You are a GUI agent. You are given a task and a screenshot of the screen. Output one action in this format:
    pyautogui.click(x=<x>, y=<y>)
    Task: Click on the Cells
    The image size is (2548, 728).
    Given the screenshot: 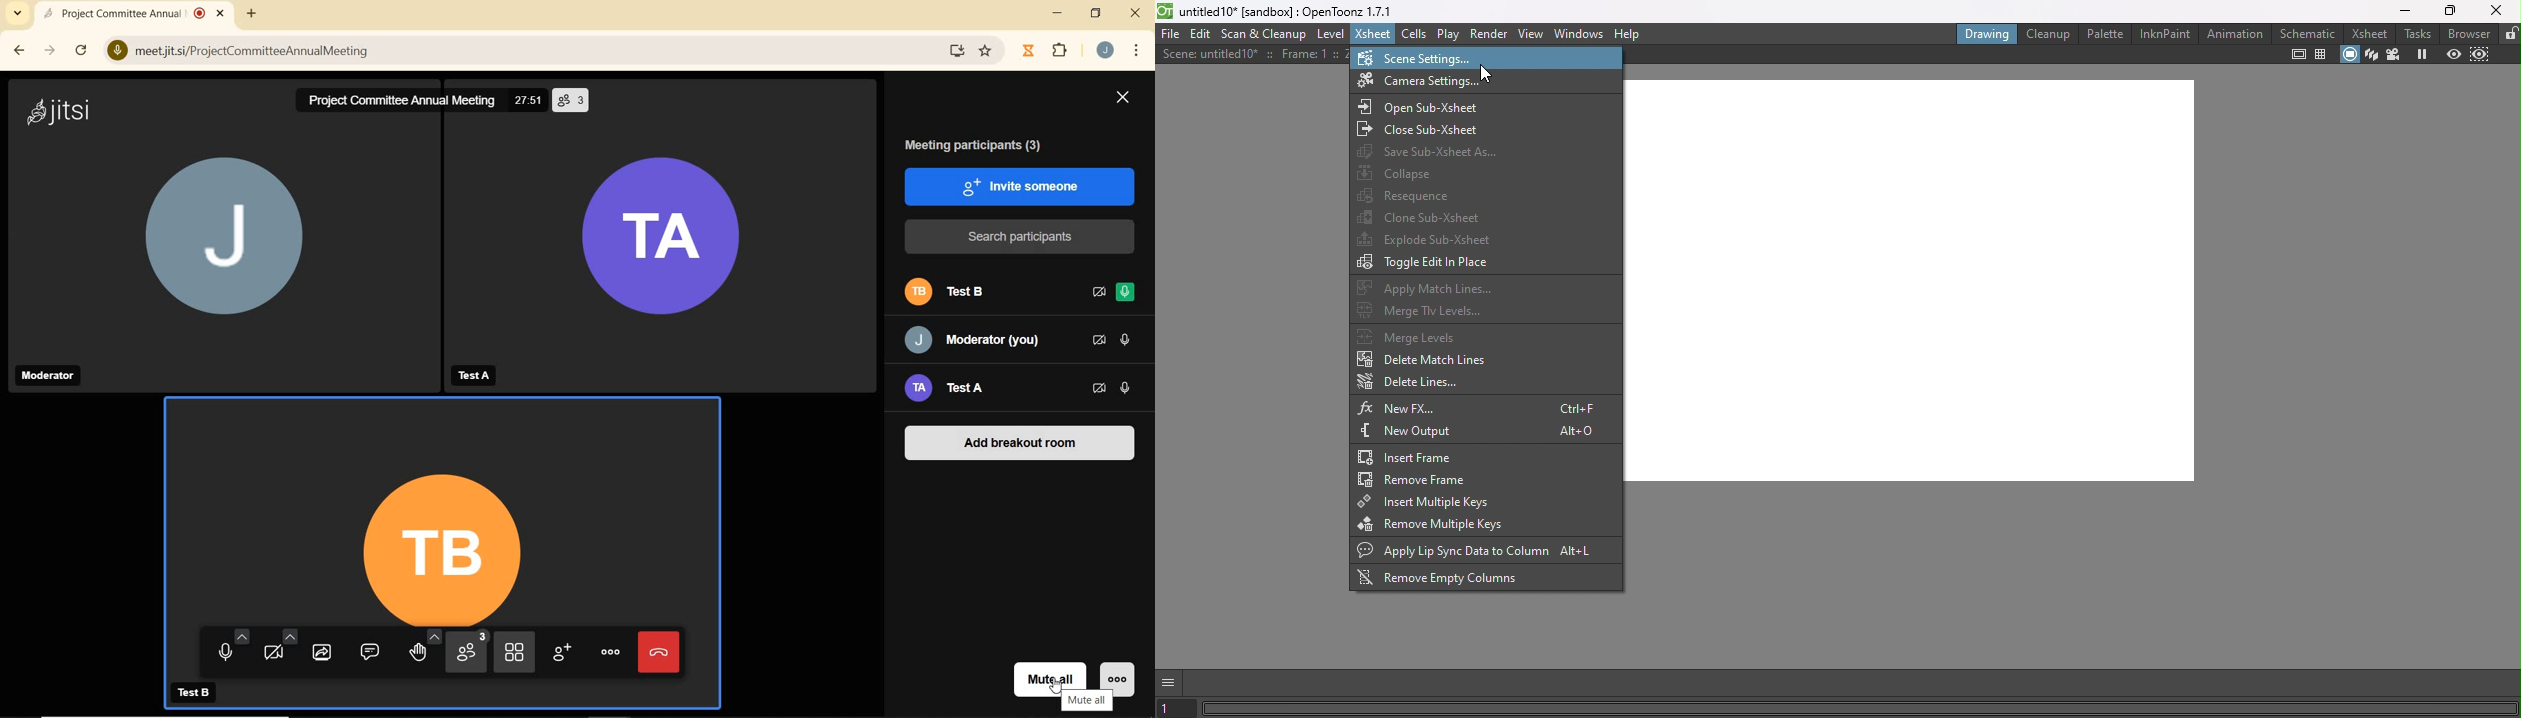 What is the action you would take?
    pyautogui.click(x=1415, y=34)
    